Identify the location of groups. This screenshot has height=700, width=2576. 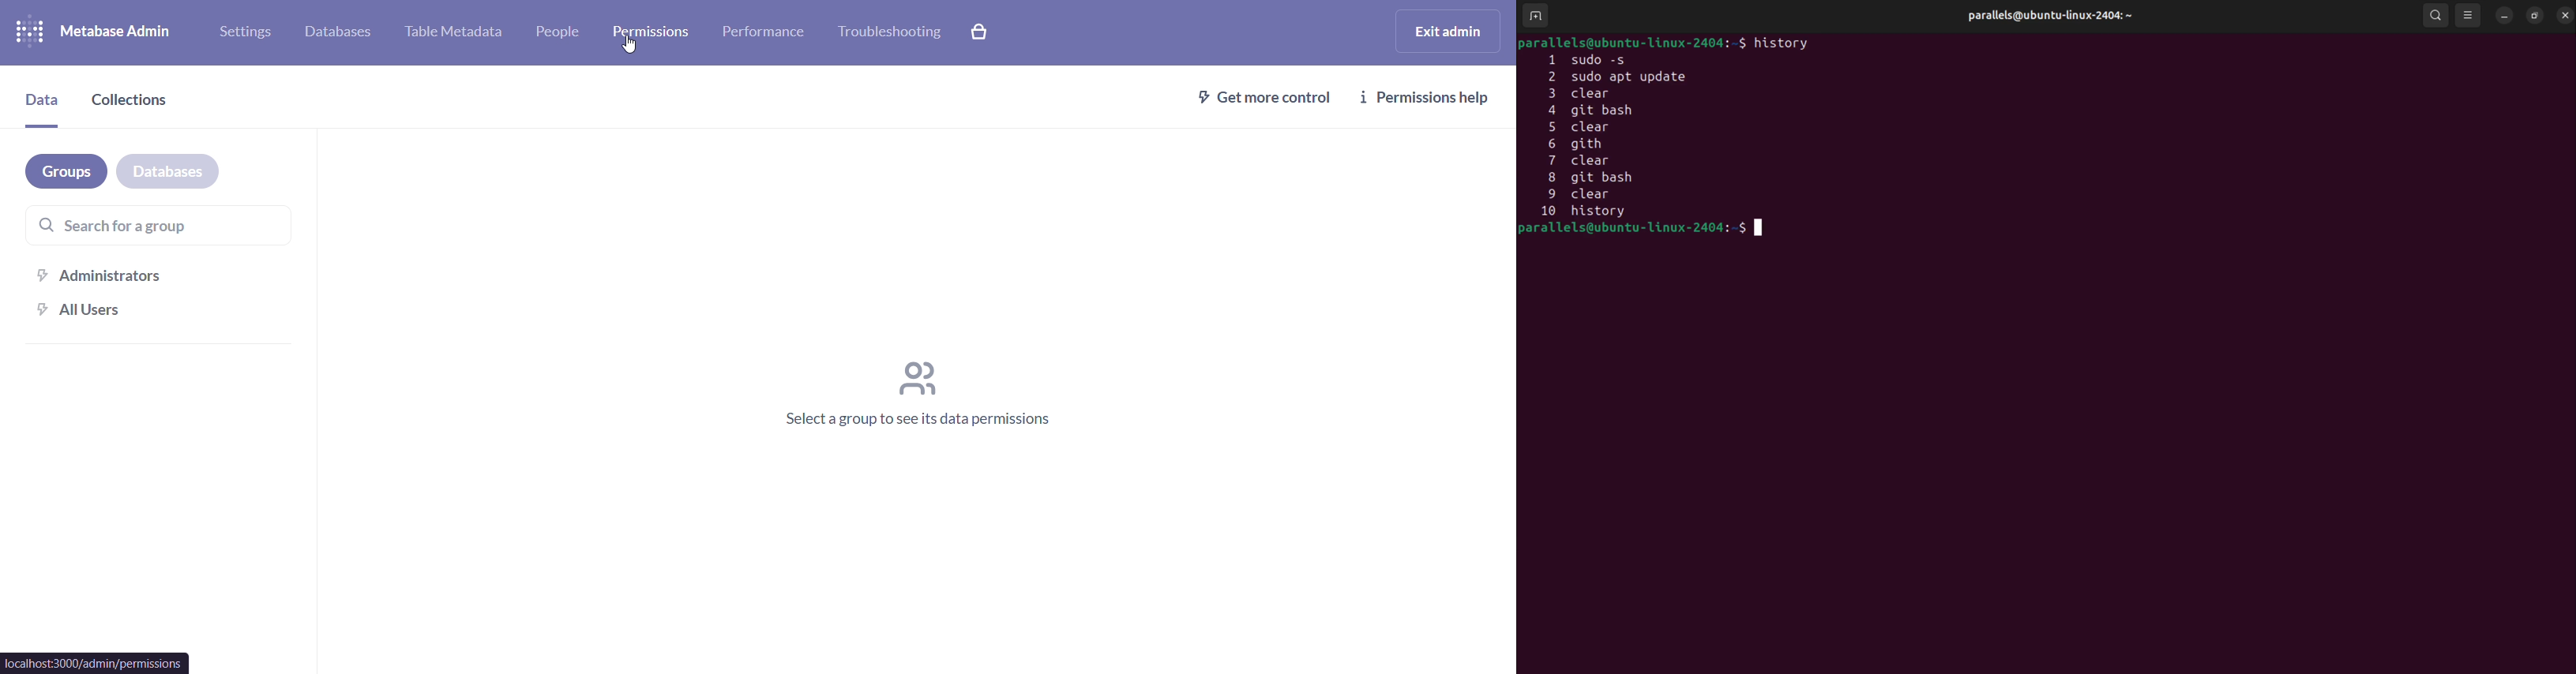
(68, 170).